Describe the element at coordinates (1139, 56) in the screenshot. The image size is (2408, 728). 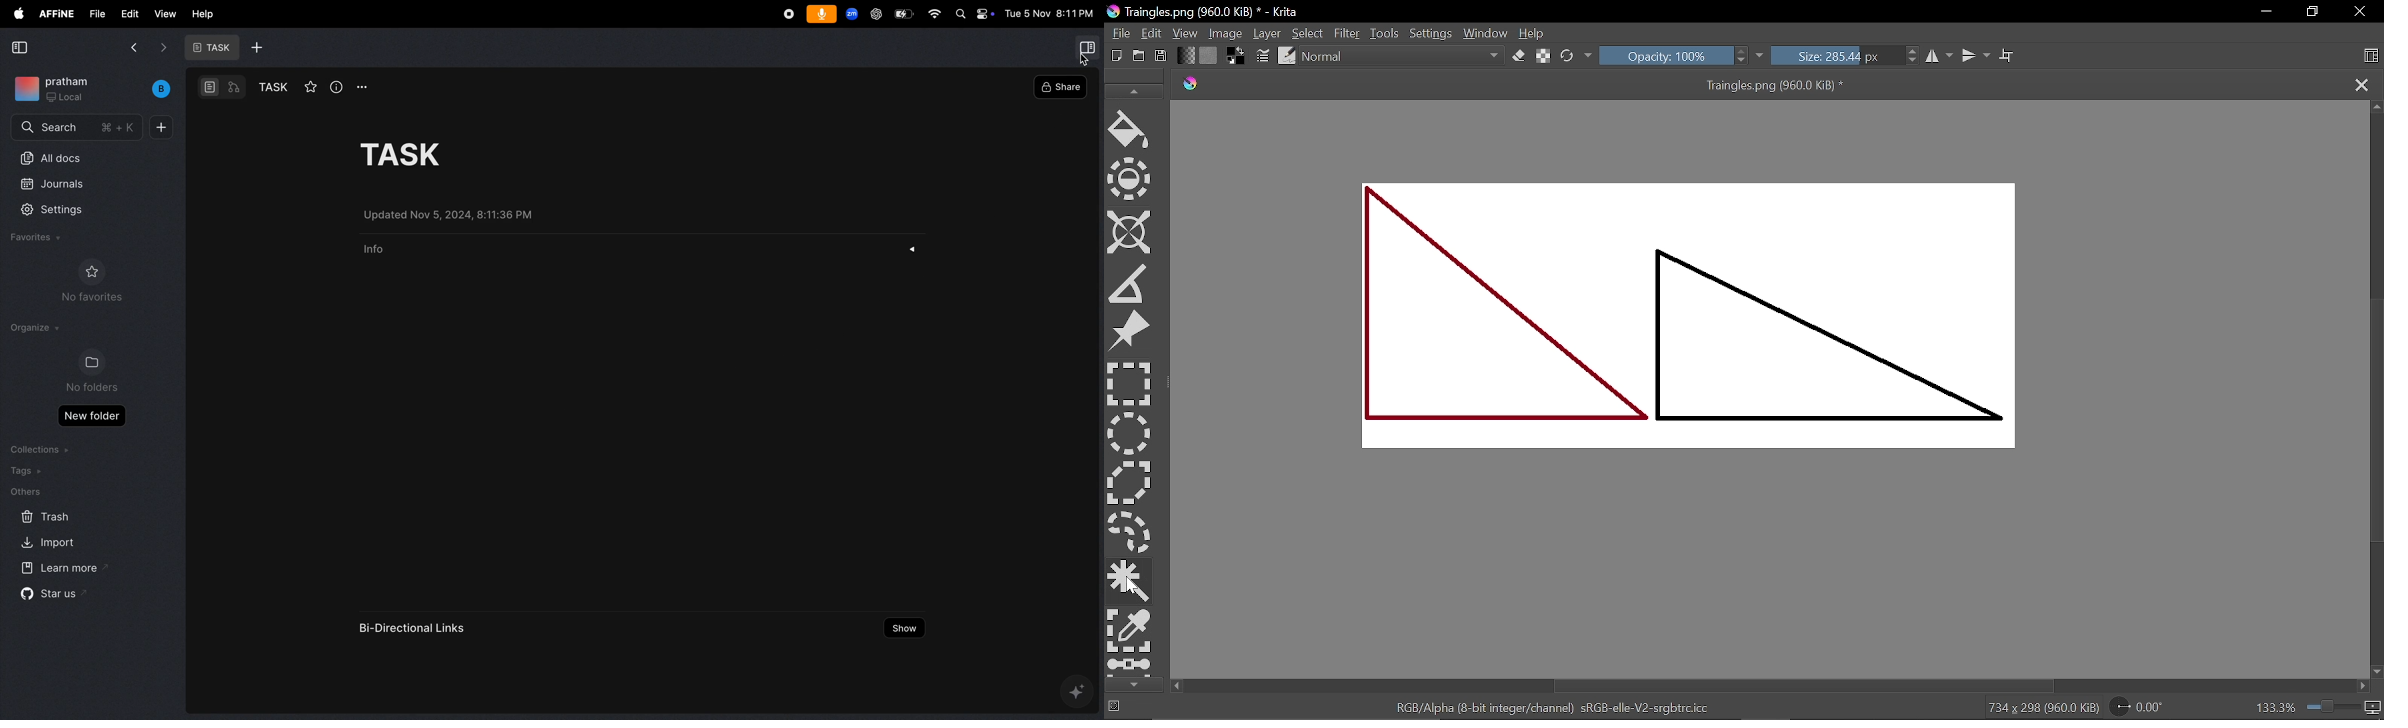
I see `Open existing document ` at that location.